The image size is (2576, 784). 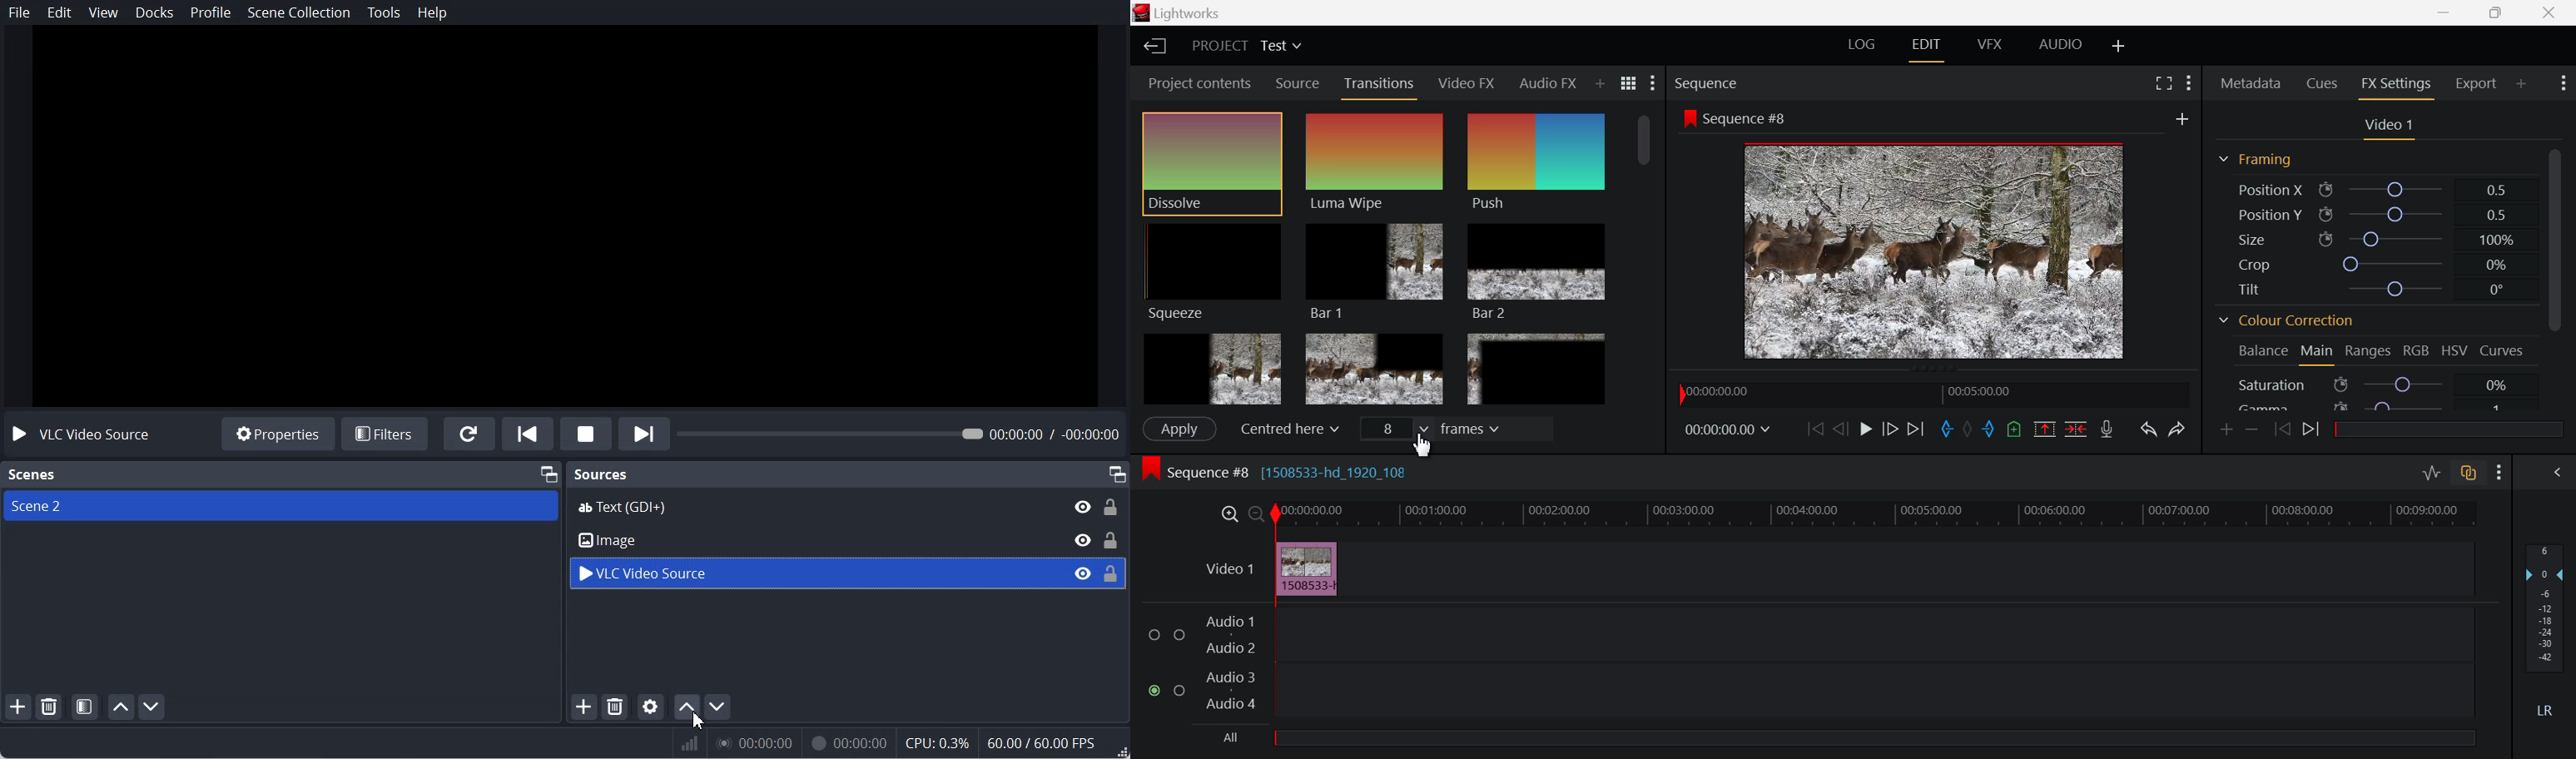 What do you see at coordinates (1212, 271) in the screenshot?
I see `Squeeze` at bounding box center [1212, 271].